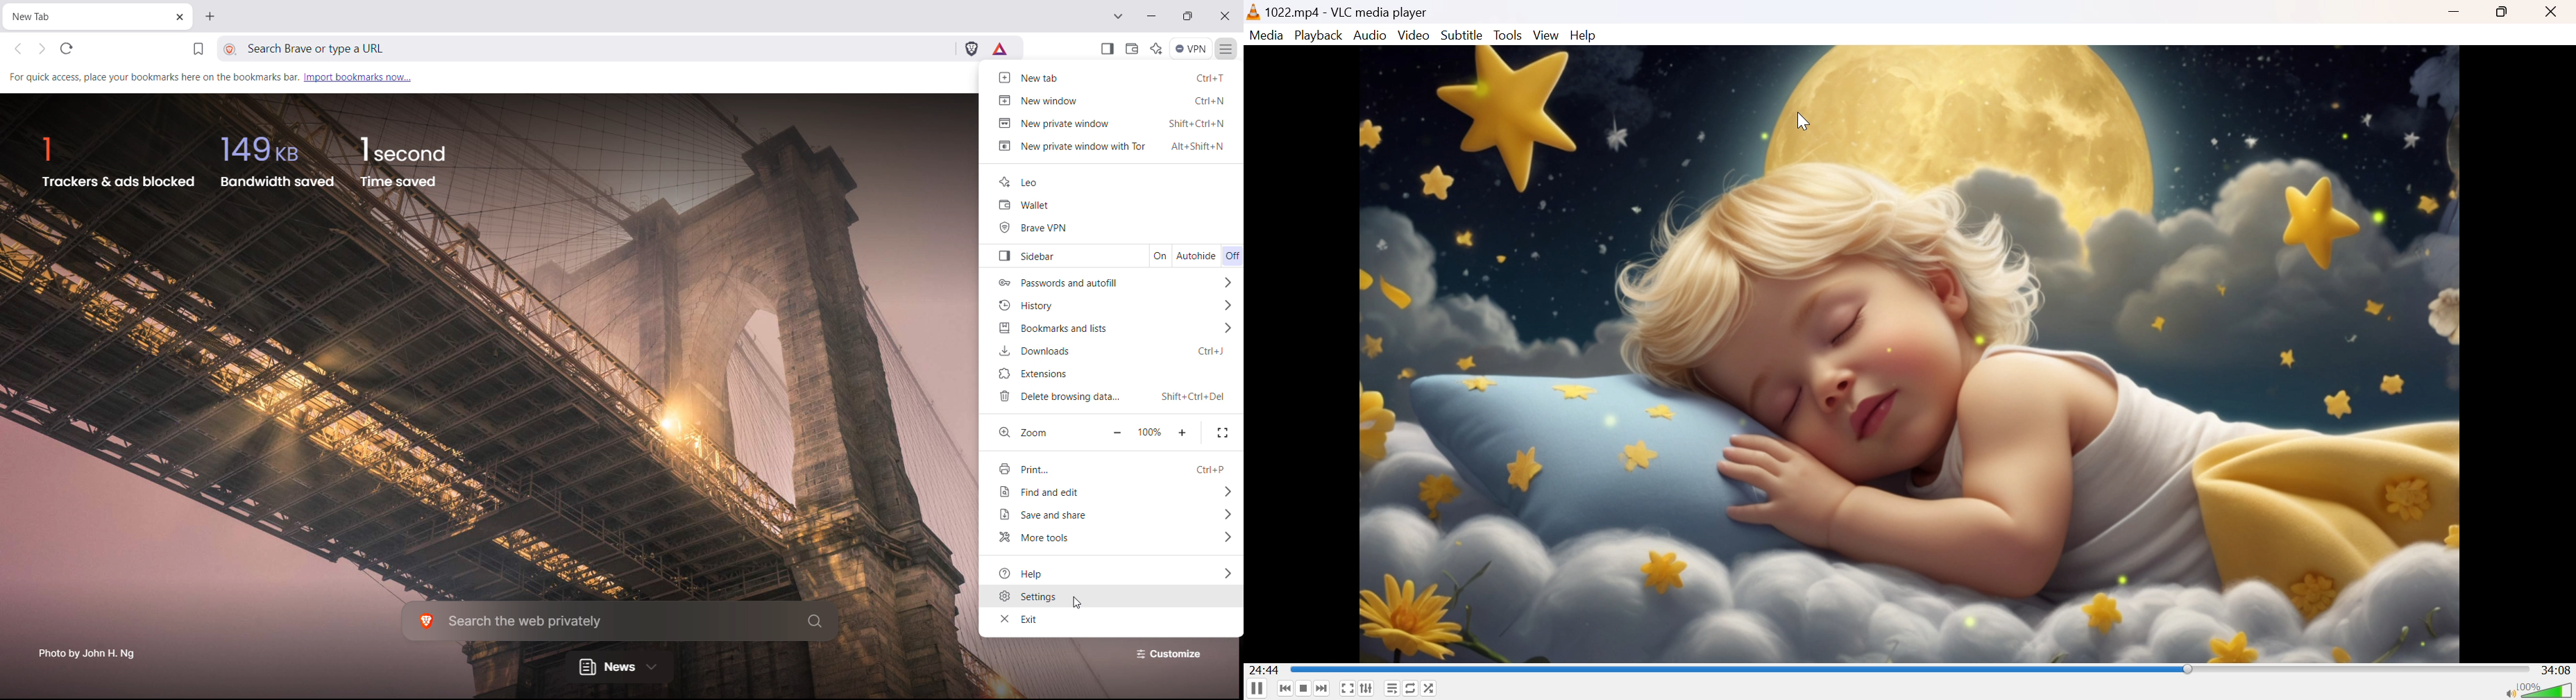 The image size is (2576, 700). Describe the element at coordinates (1346, 688) in the screenshot. I see `Toggle the video in fullscreen` at that location.